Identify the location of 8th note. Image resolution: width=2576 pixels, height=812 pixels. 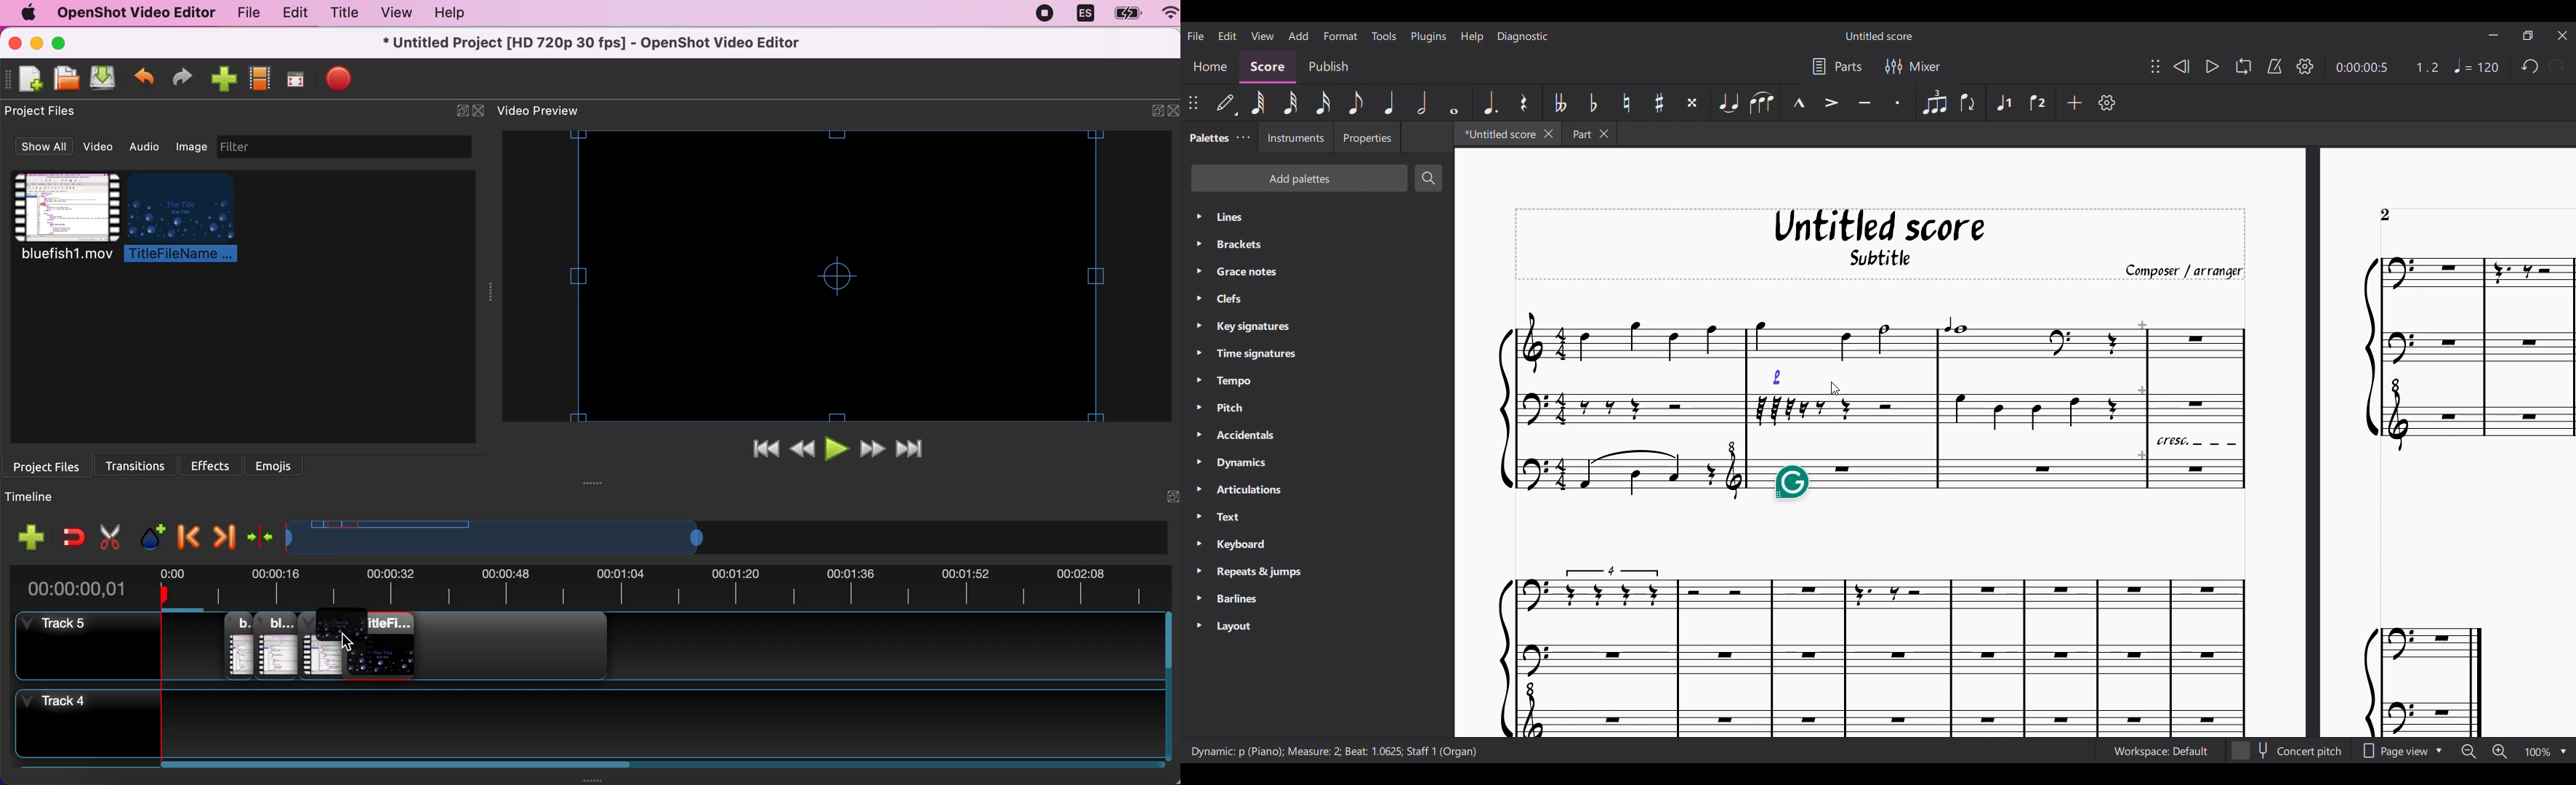
(1355, 102).